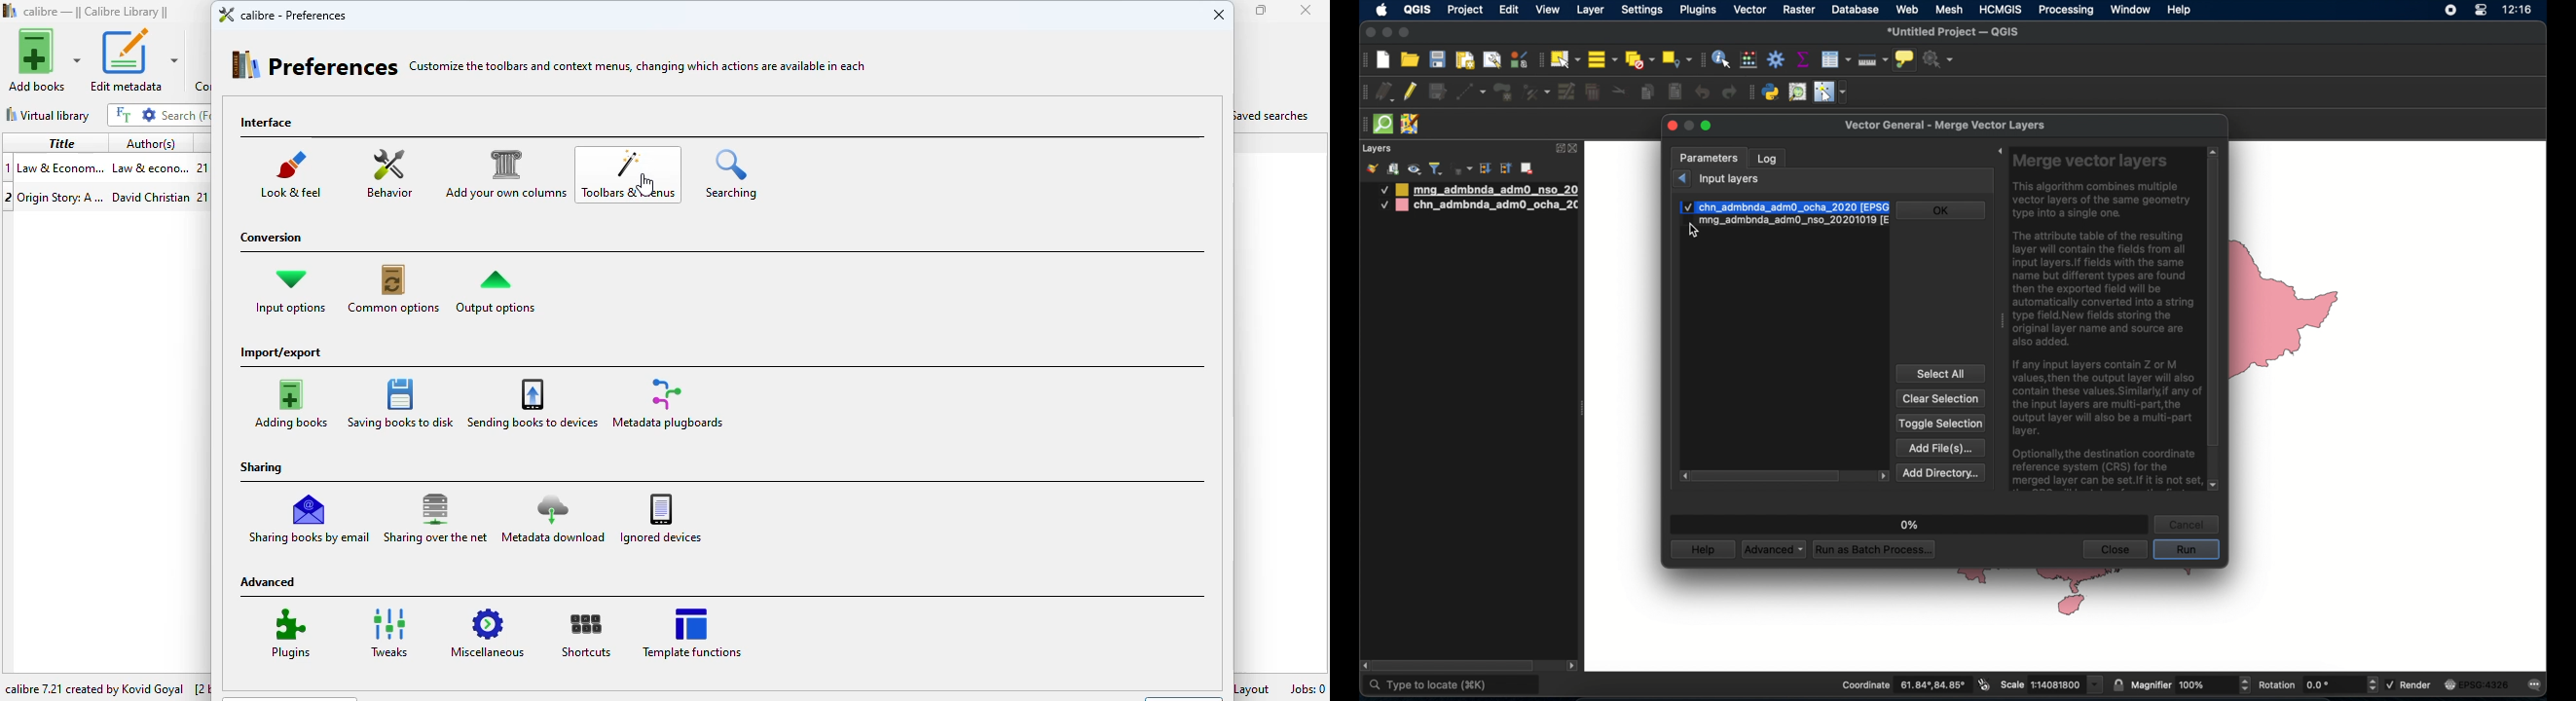 The height and width of the screenshot is (728, 2576). What do you see at coordinates (281, 353) in the screenshot?
I see `import/export` at bounding box center [281, 353].